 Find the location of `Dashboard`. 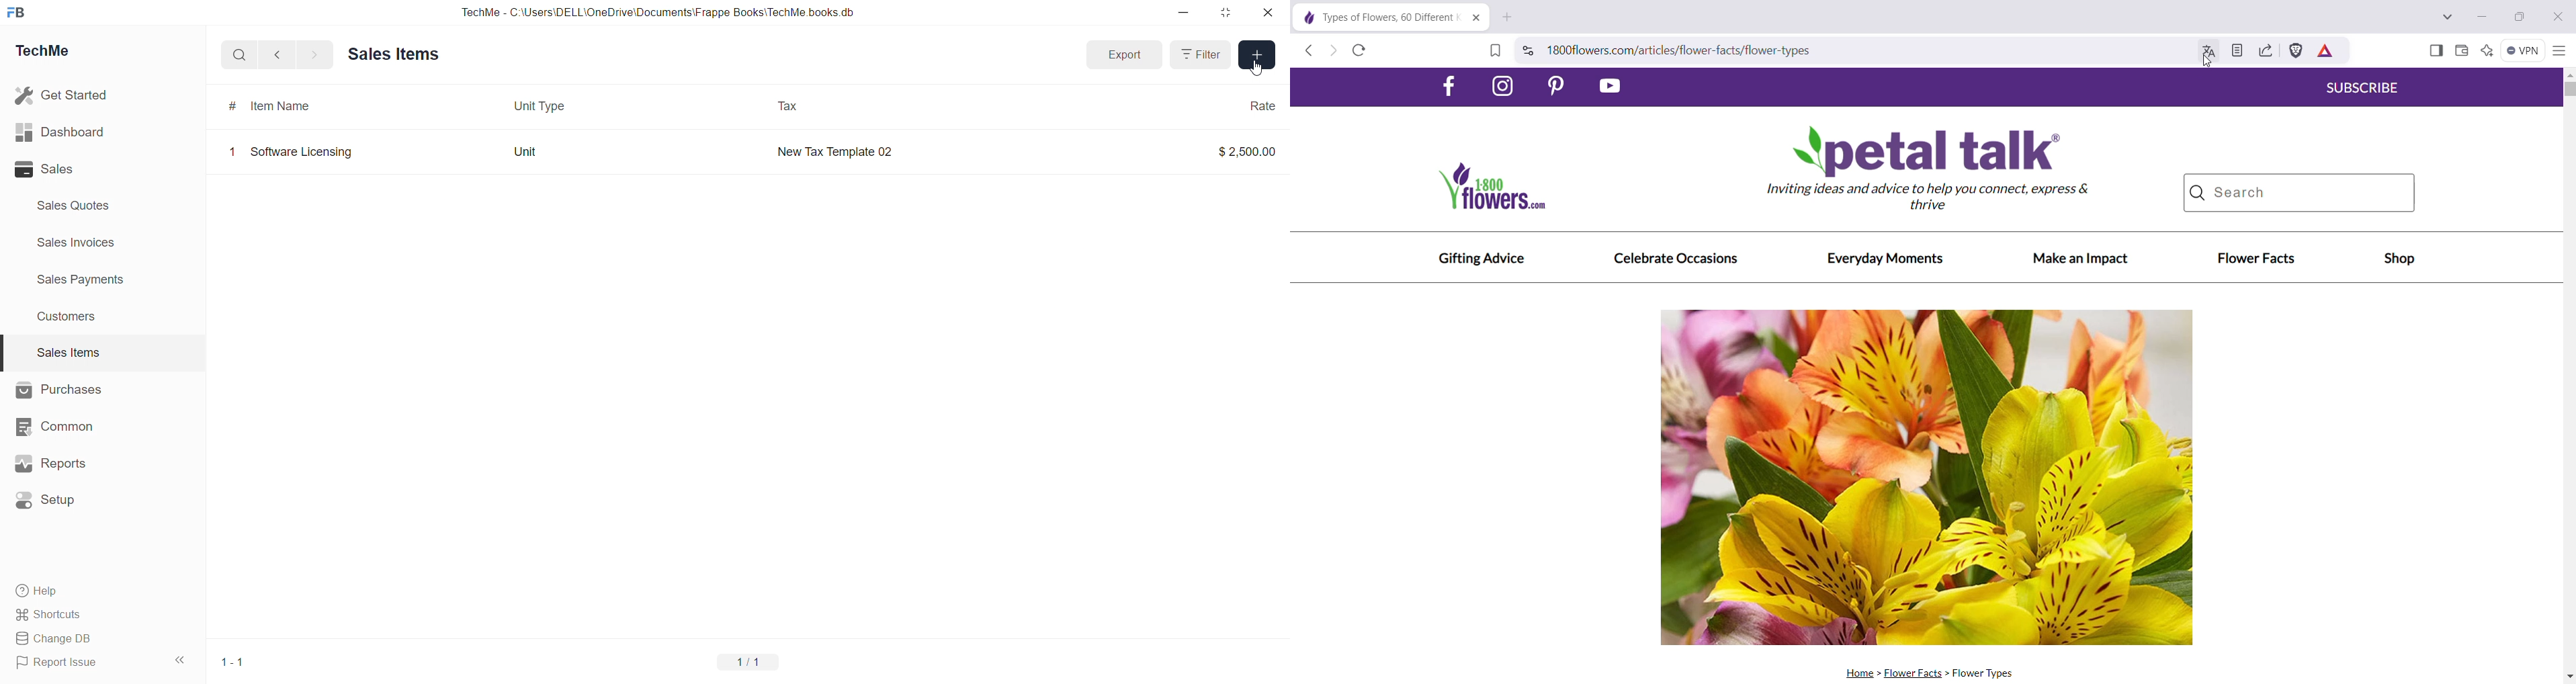

Dashboard is located at coordinates (60, 131).